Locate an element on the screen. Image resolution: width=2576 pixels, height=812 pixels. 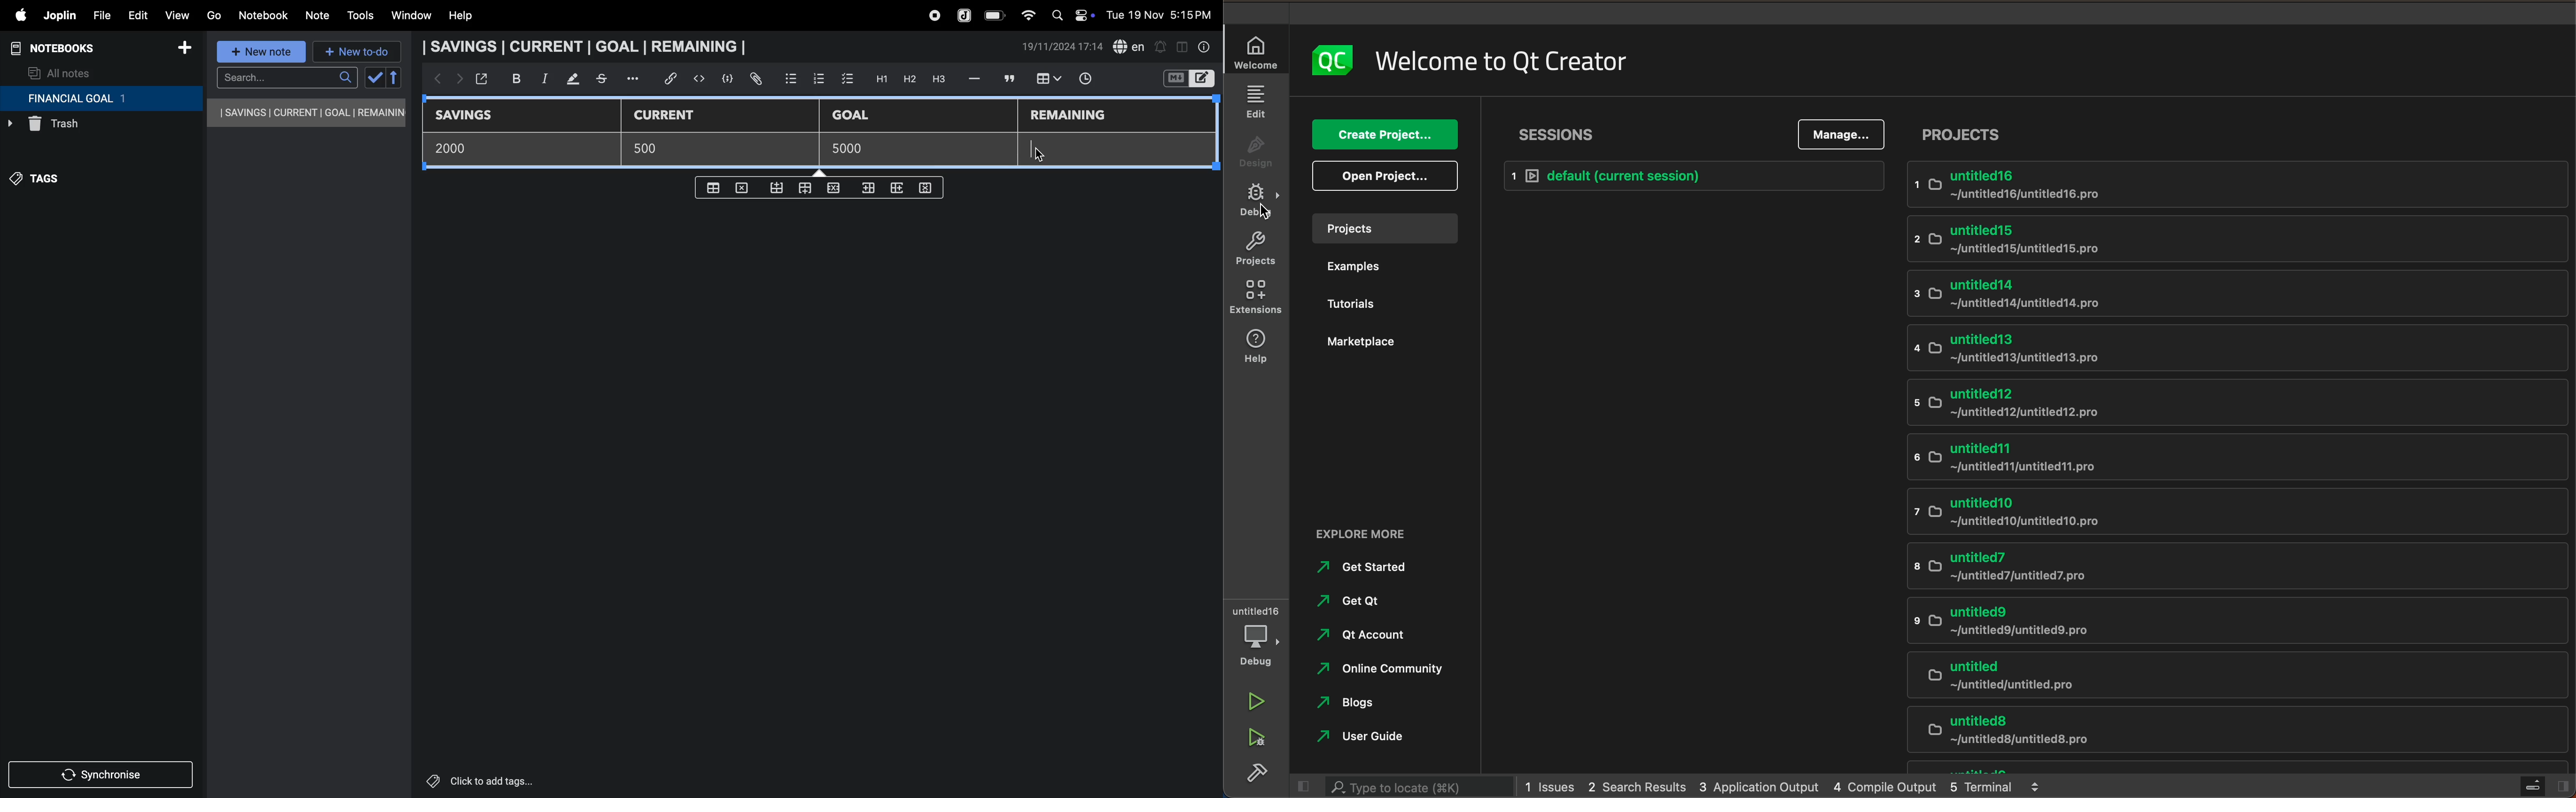
tutorials is located at coordinates (1380, 306).